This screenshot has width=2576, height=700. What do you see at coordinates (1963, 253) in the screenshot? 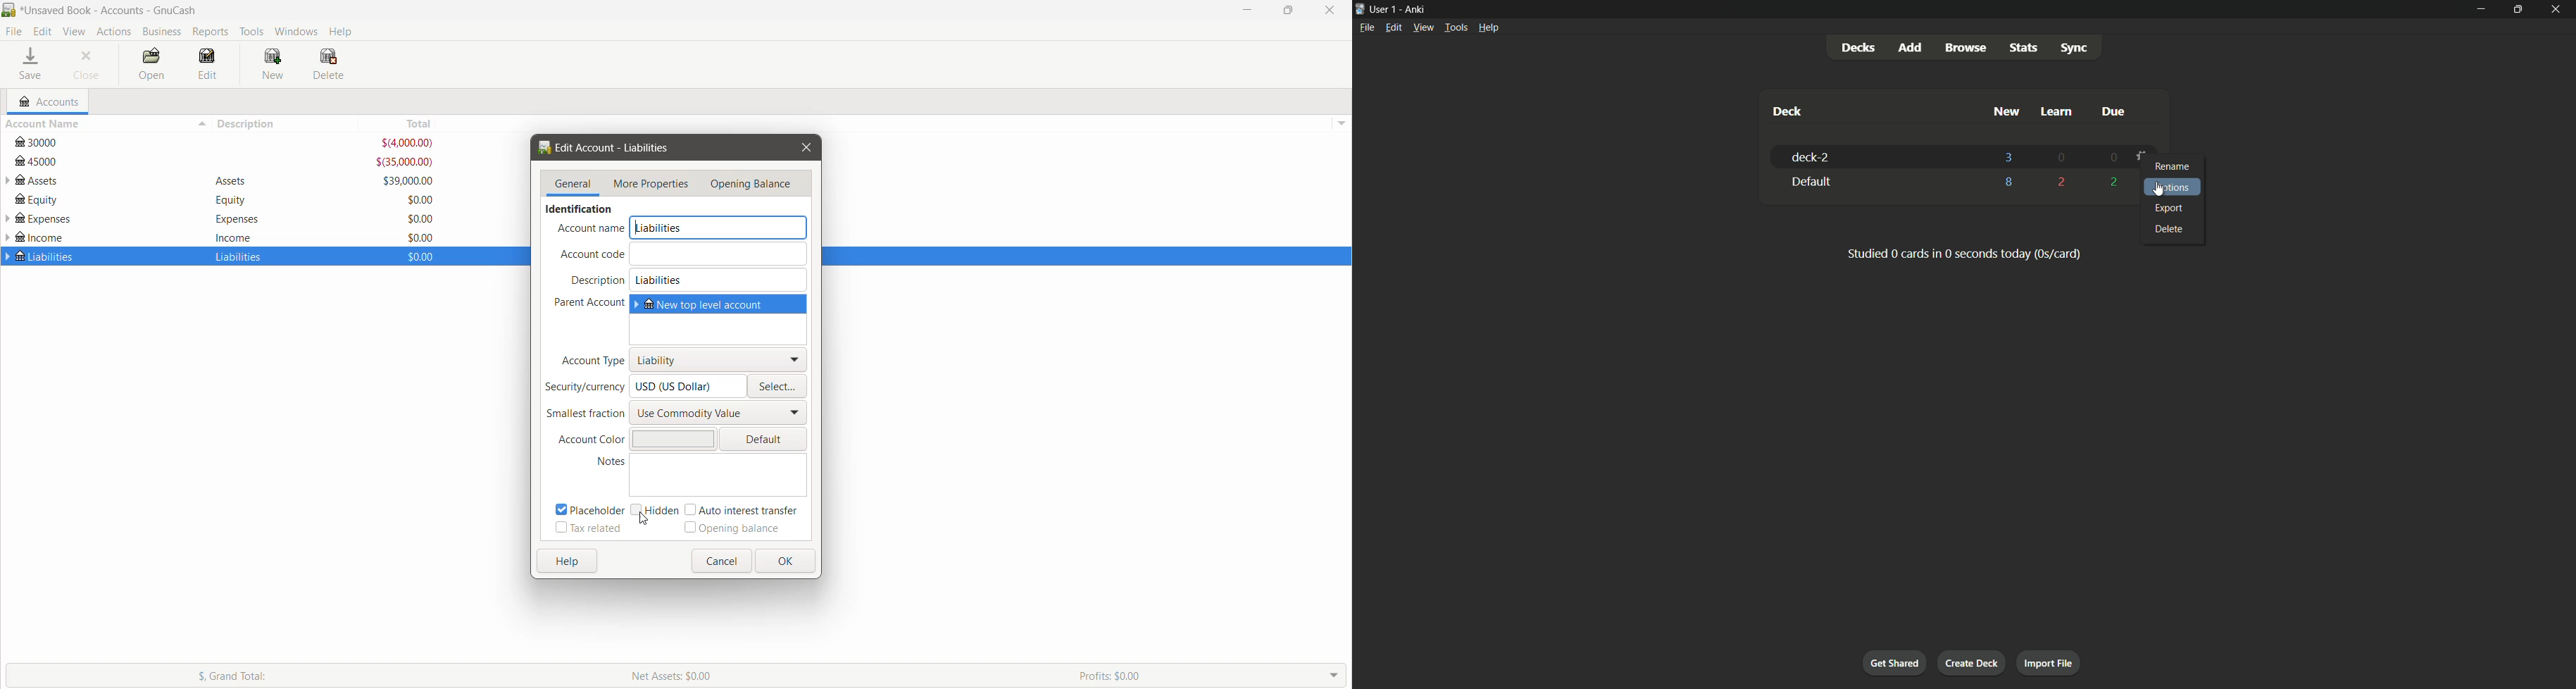
I see `text for studied card` at bounding box center [1963, 253].